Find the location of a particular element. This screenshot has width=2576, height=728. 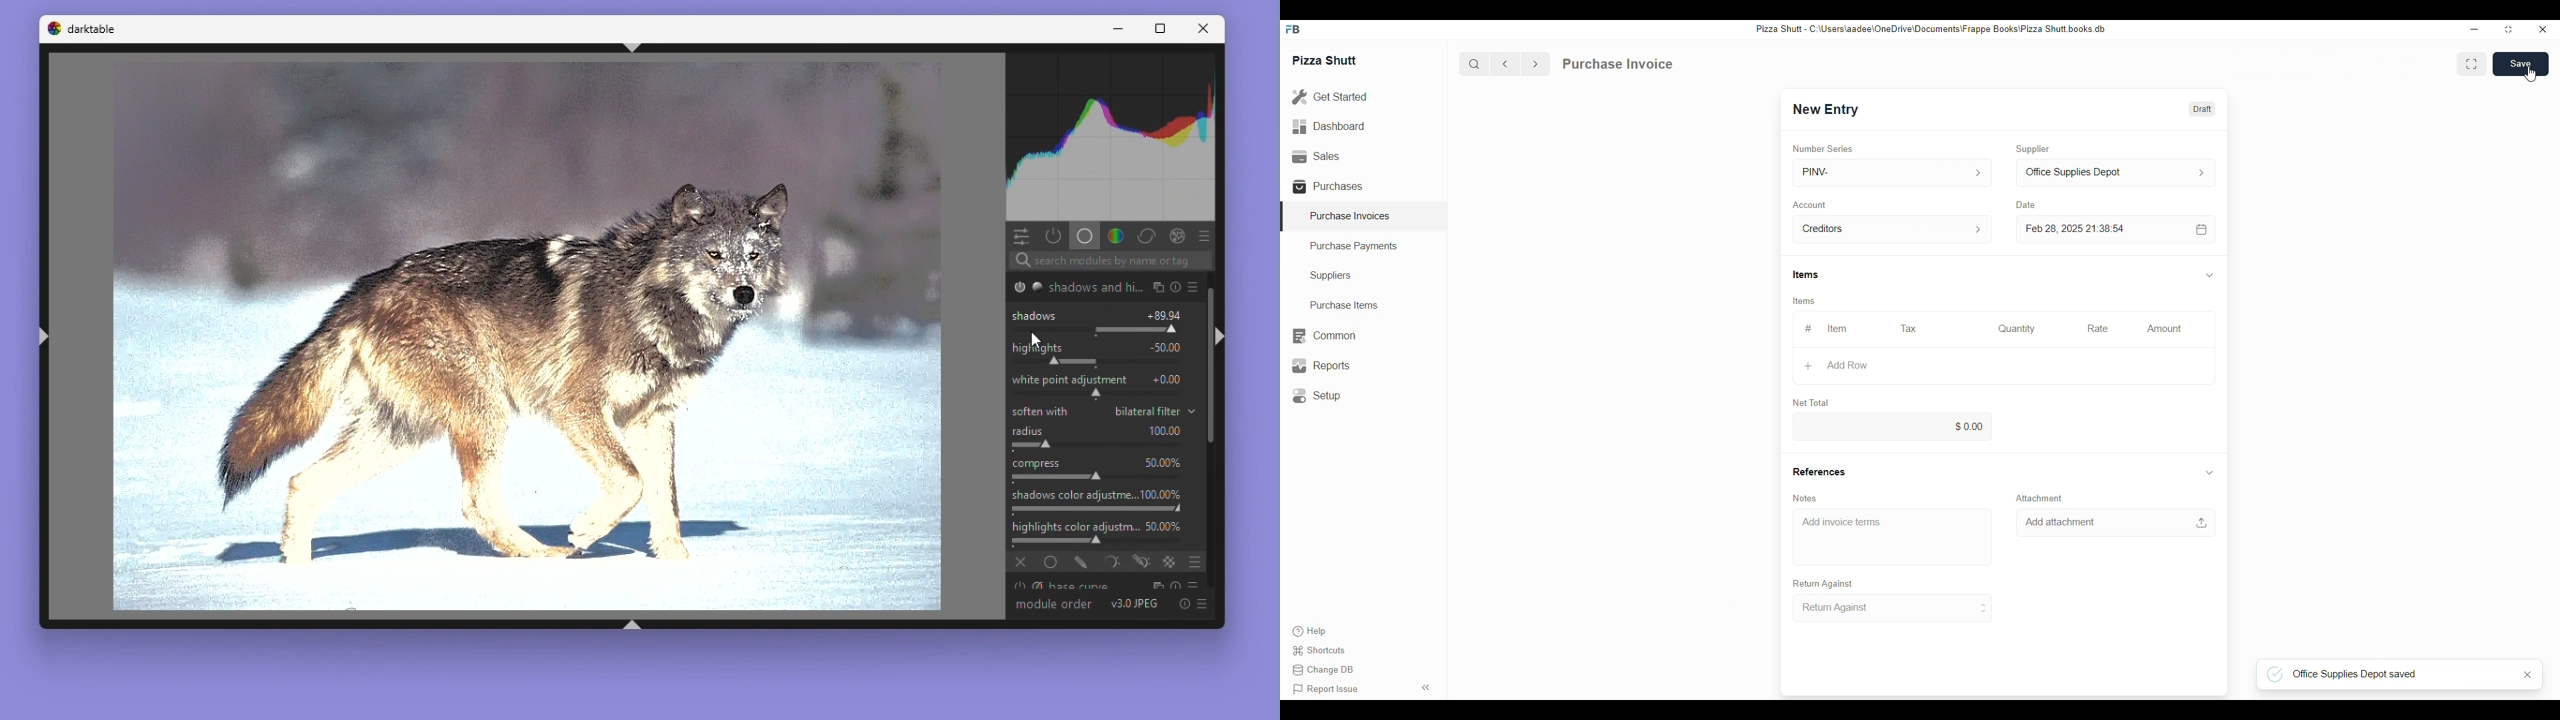

calendar is located at coordinates (2200, 229).